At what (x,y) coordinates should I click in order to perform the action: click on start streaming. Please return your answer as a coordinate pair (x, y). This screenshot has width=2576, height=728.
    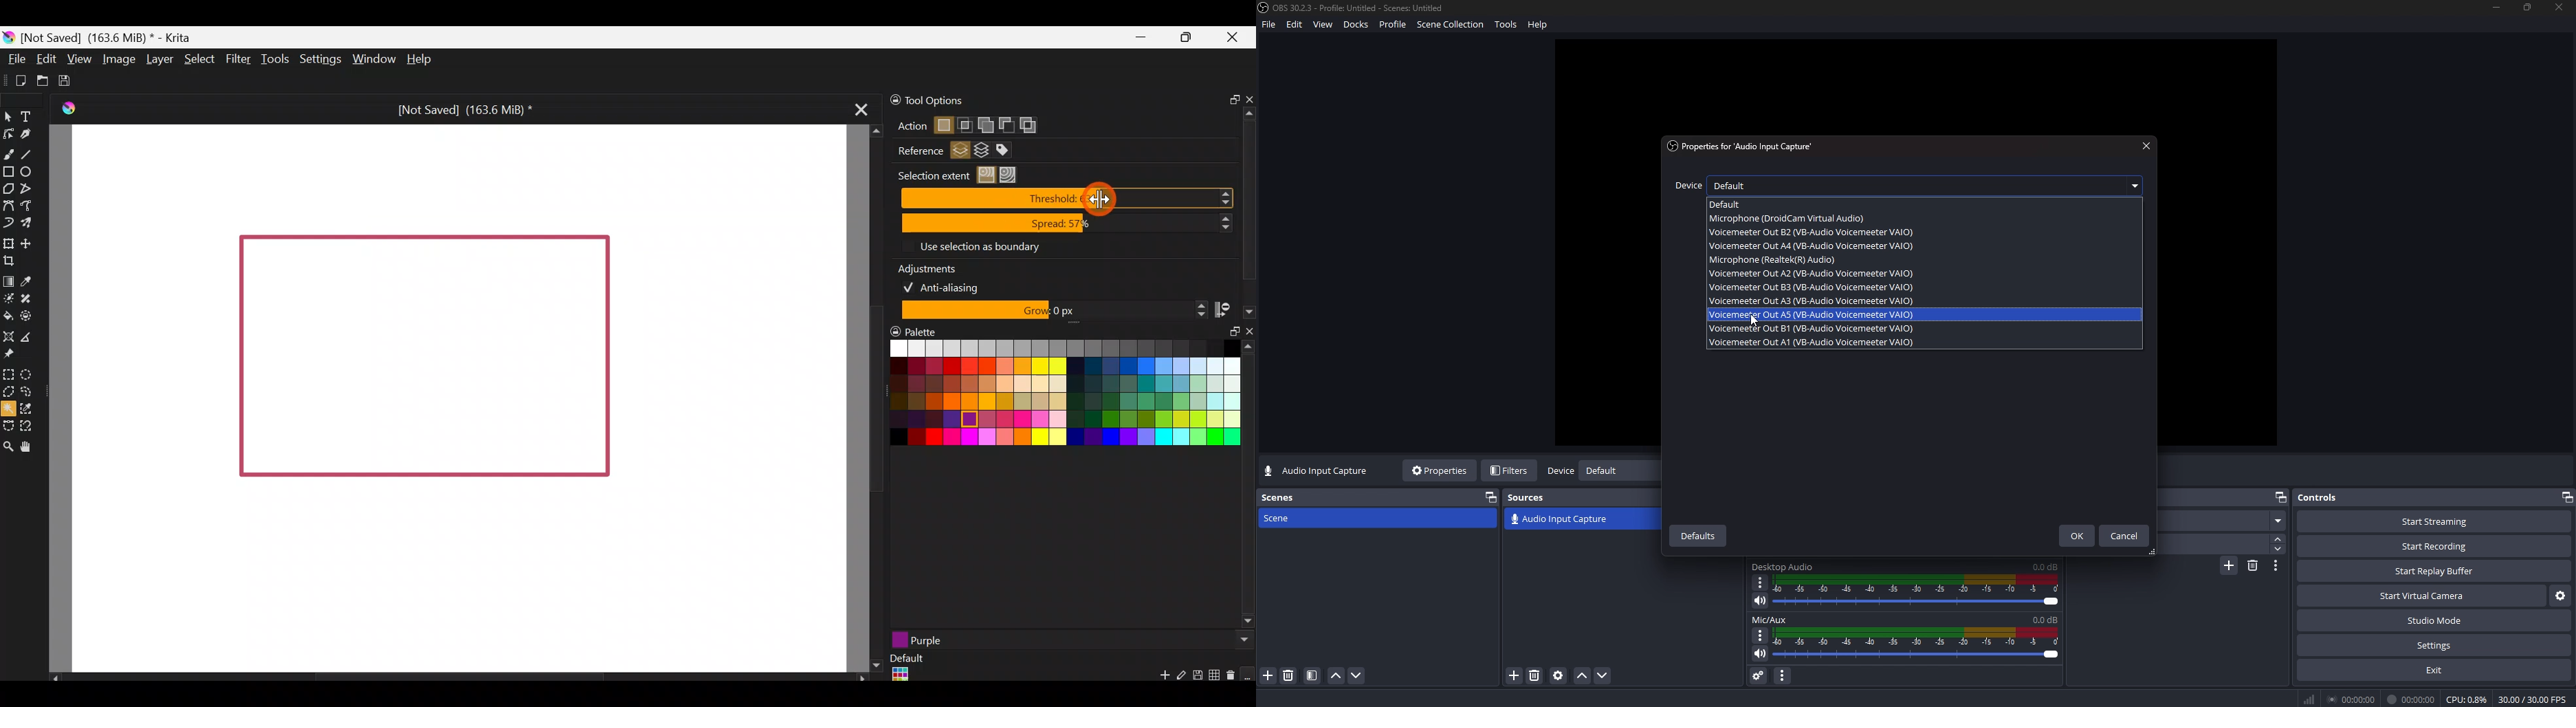
    Looking at the image, I should click on (2434, 521).